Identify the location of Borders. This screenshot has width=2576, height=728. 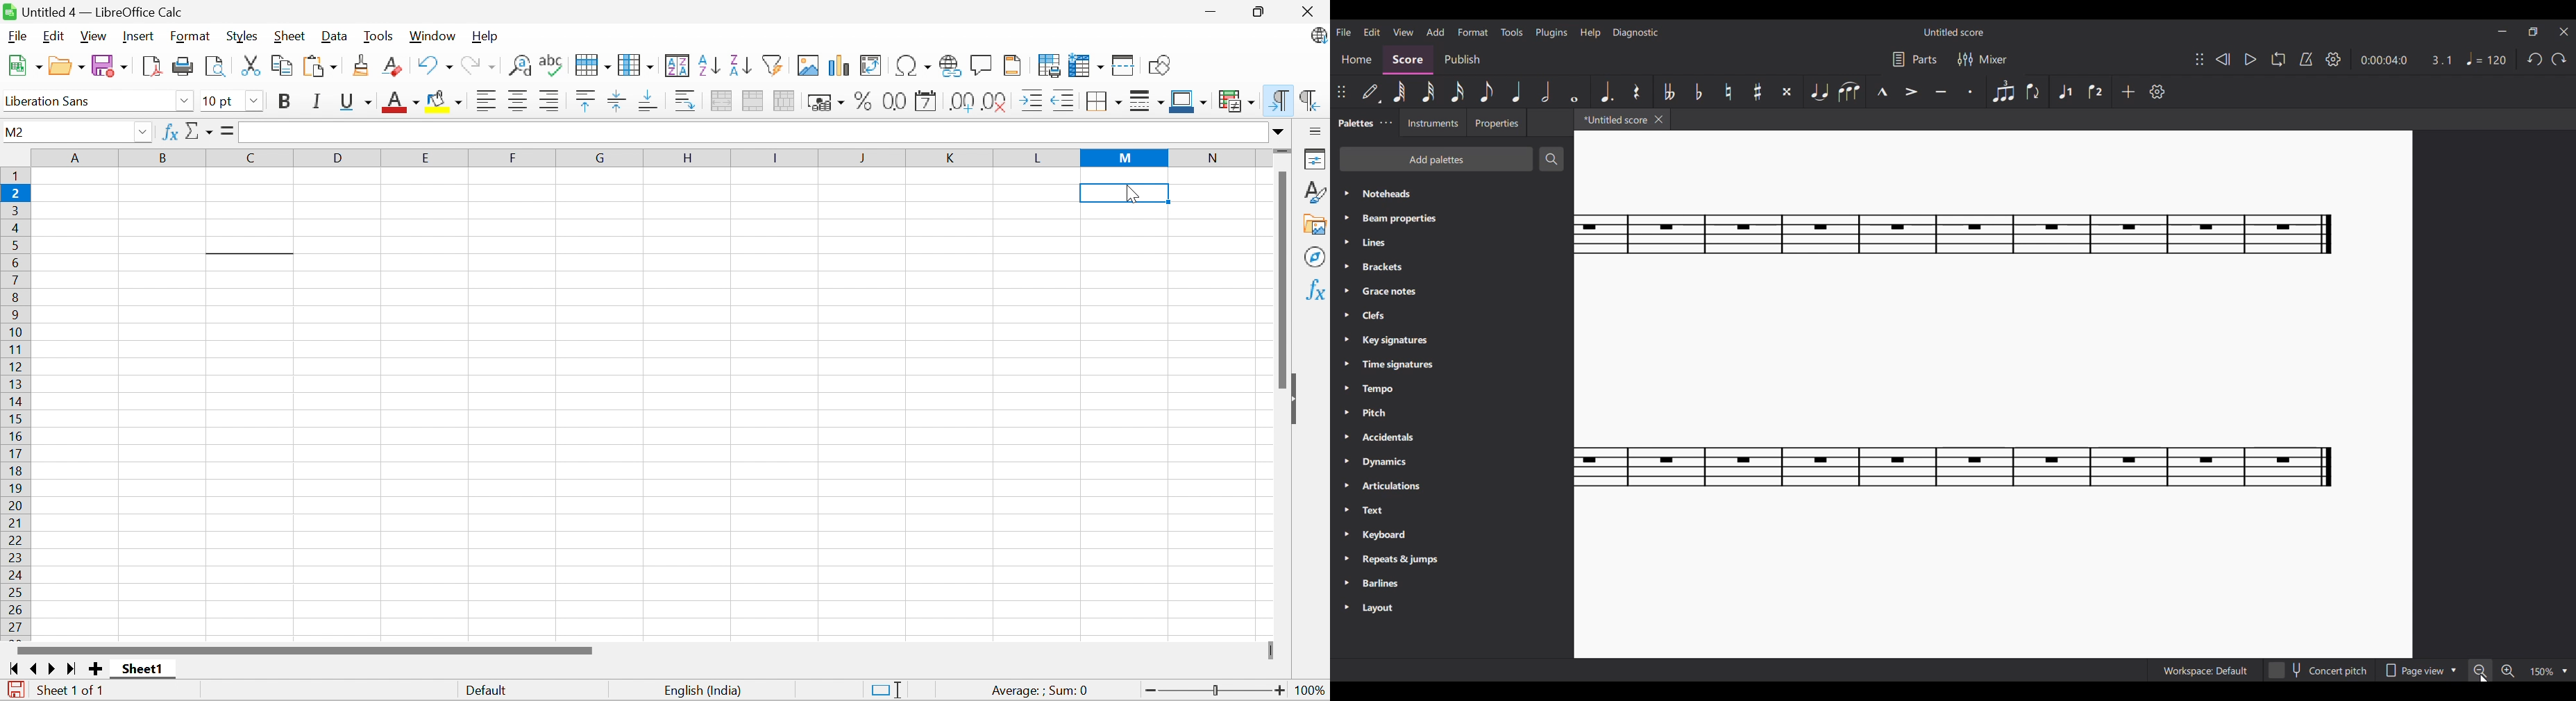
(1099, 103).